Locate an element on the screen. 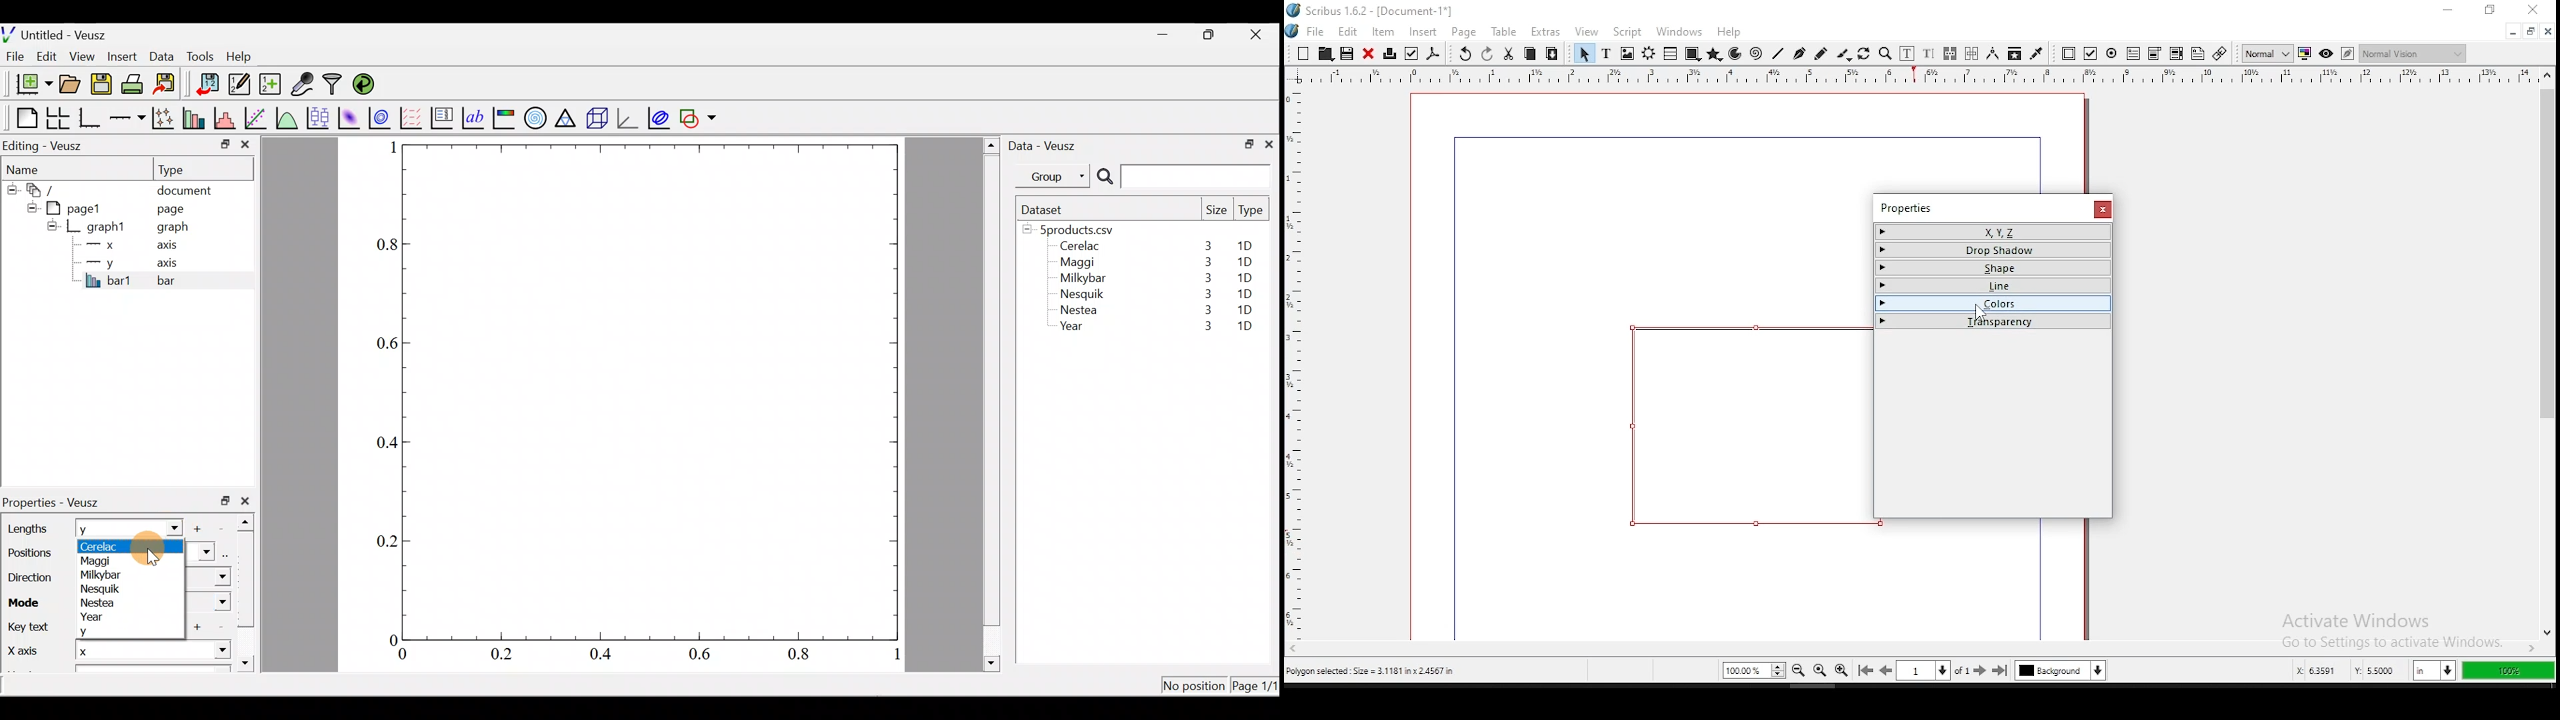  Type is located at coordinates (1252, 213).